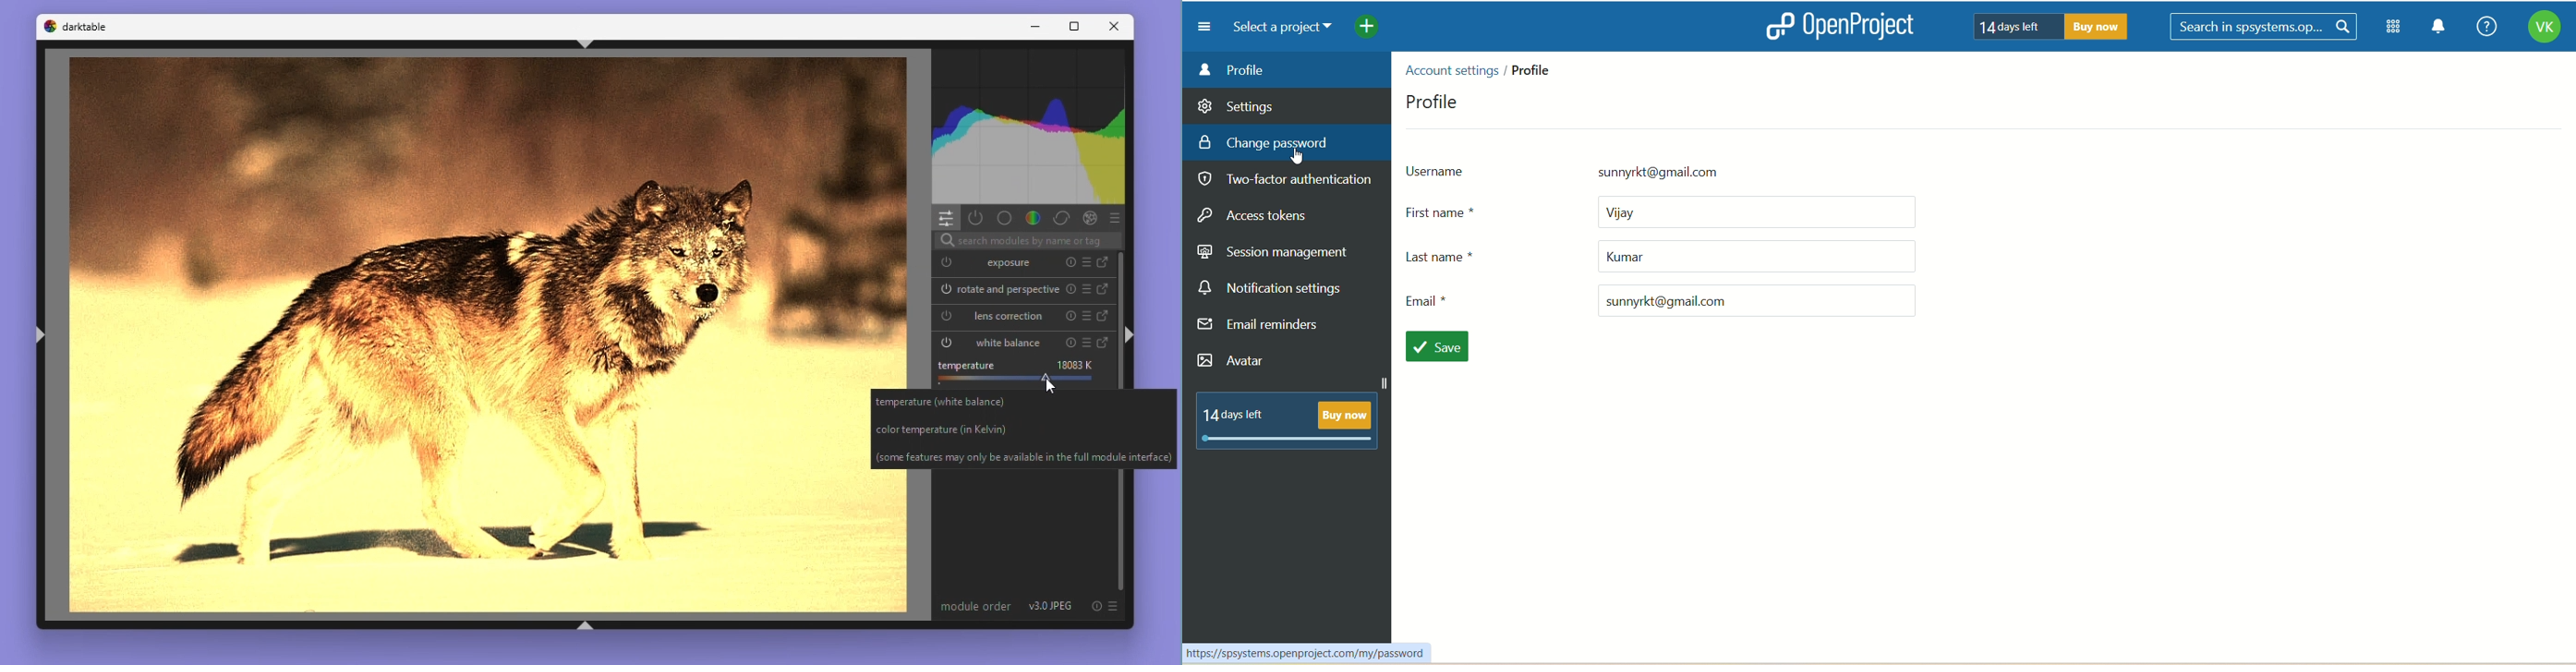  Describe the element at coordinates (993, 341) in the screenshot. I see `White balance` at that location.